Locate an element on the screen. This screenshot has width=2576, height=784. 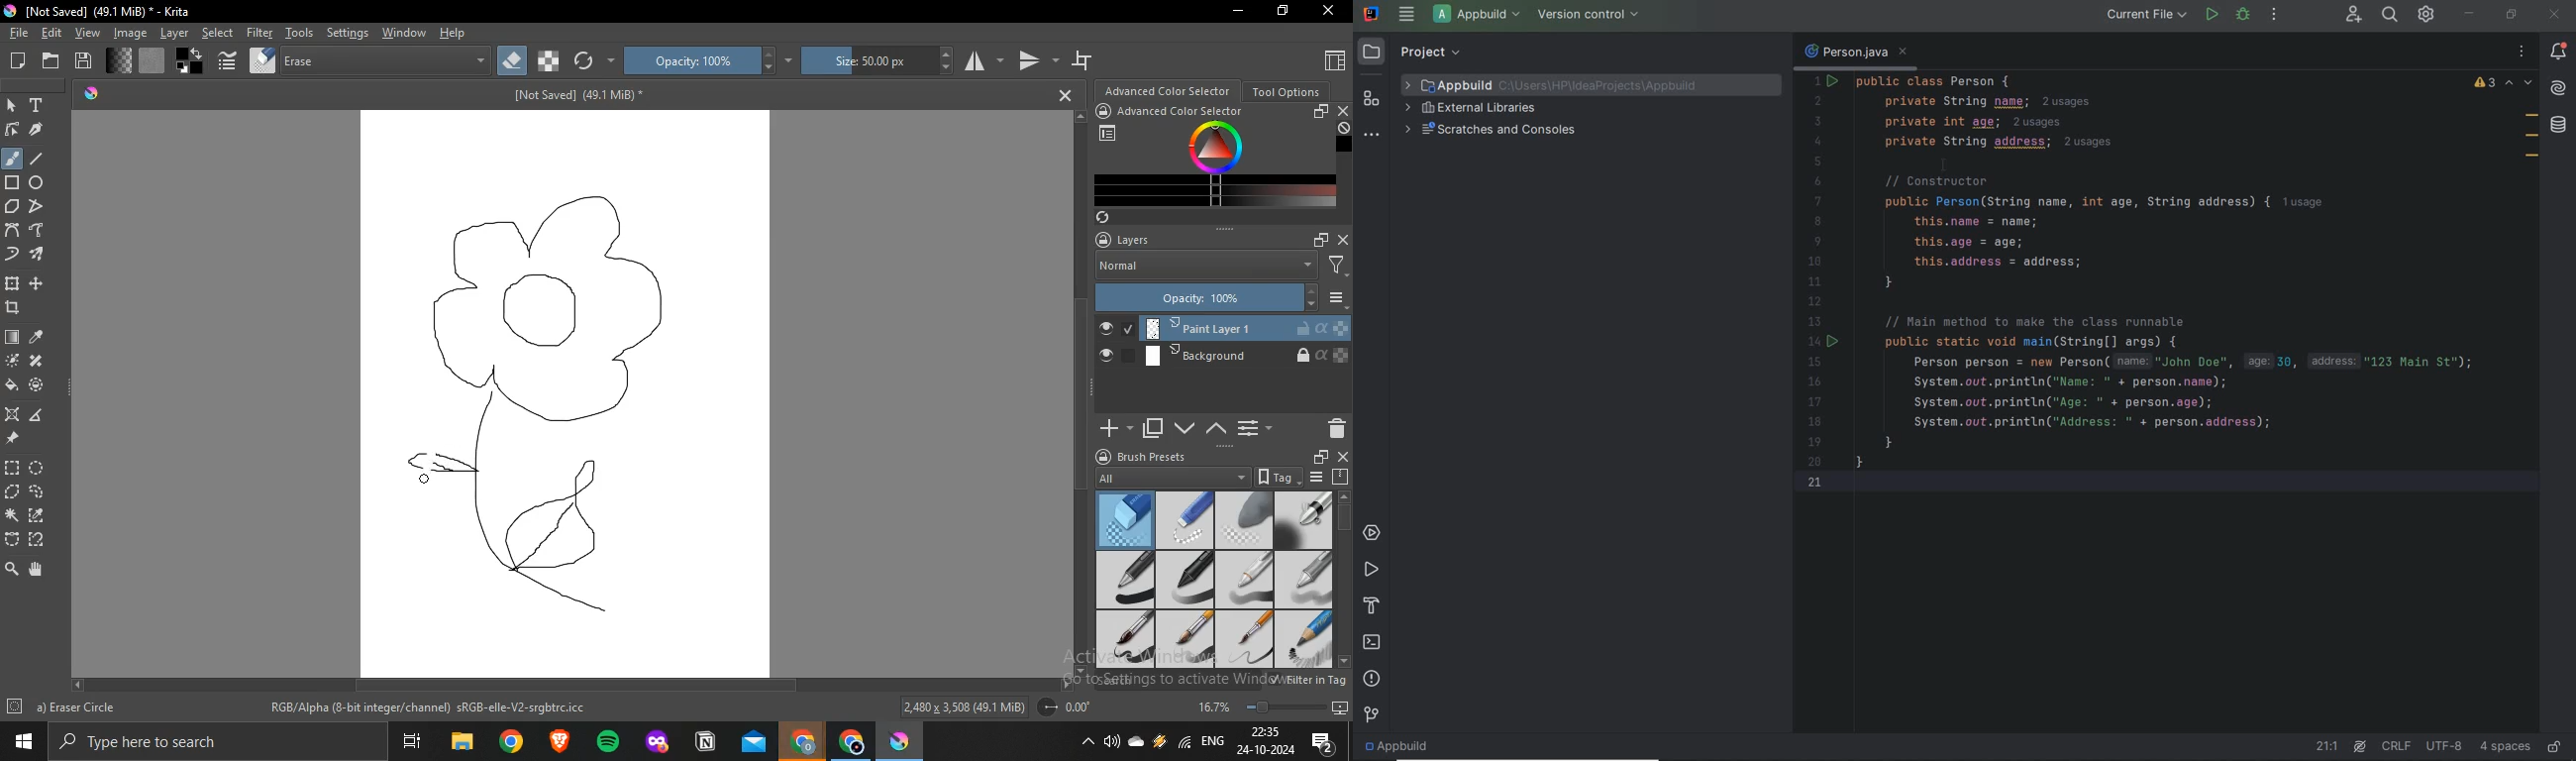
Windows is located at coordinates (20, 741).